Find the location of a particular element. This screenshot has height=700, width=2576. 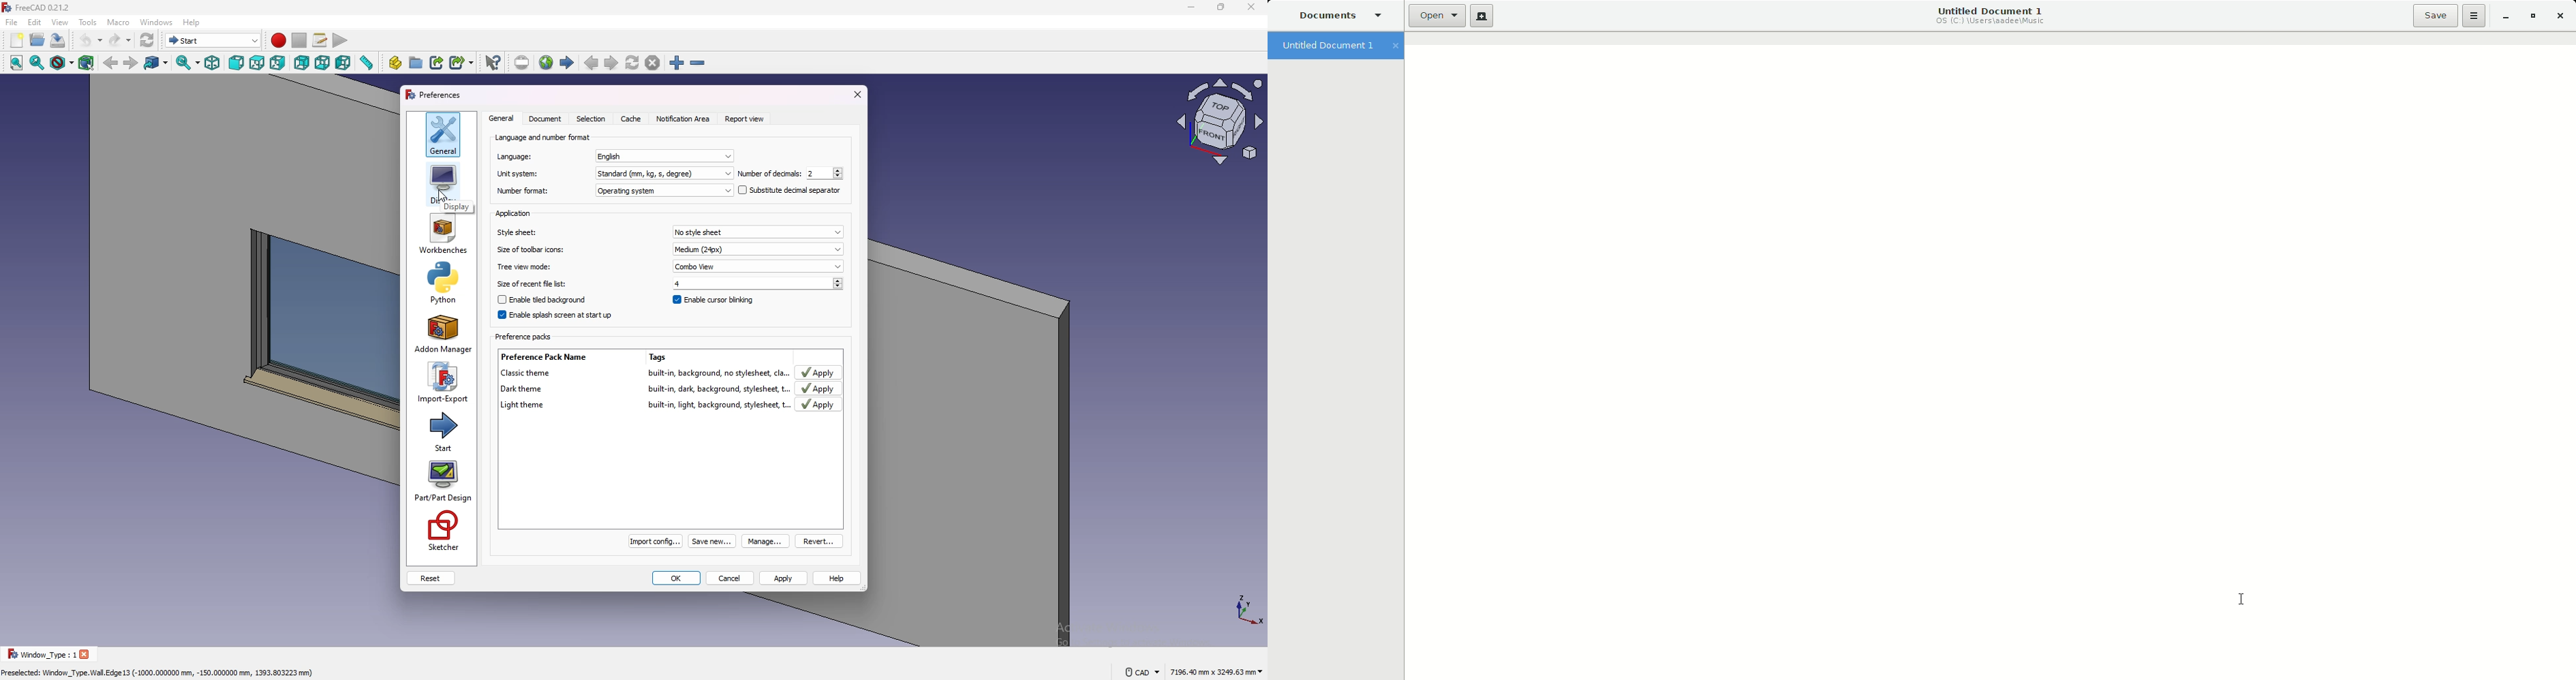

file is located at coordinates (12, 22).